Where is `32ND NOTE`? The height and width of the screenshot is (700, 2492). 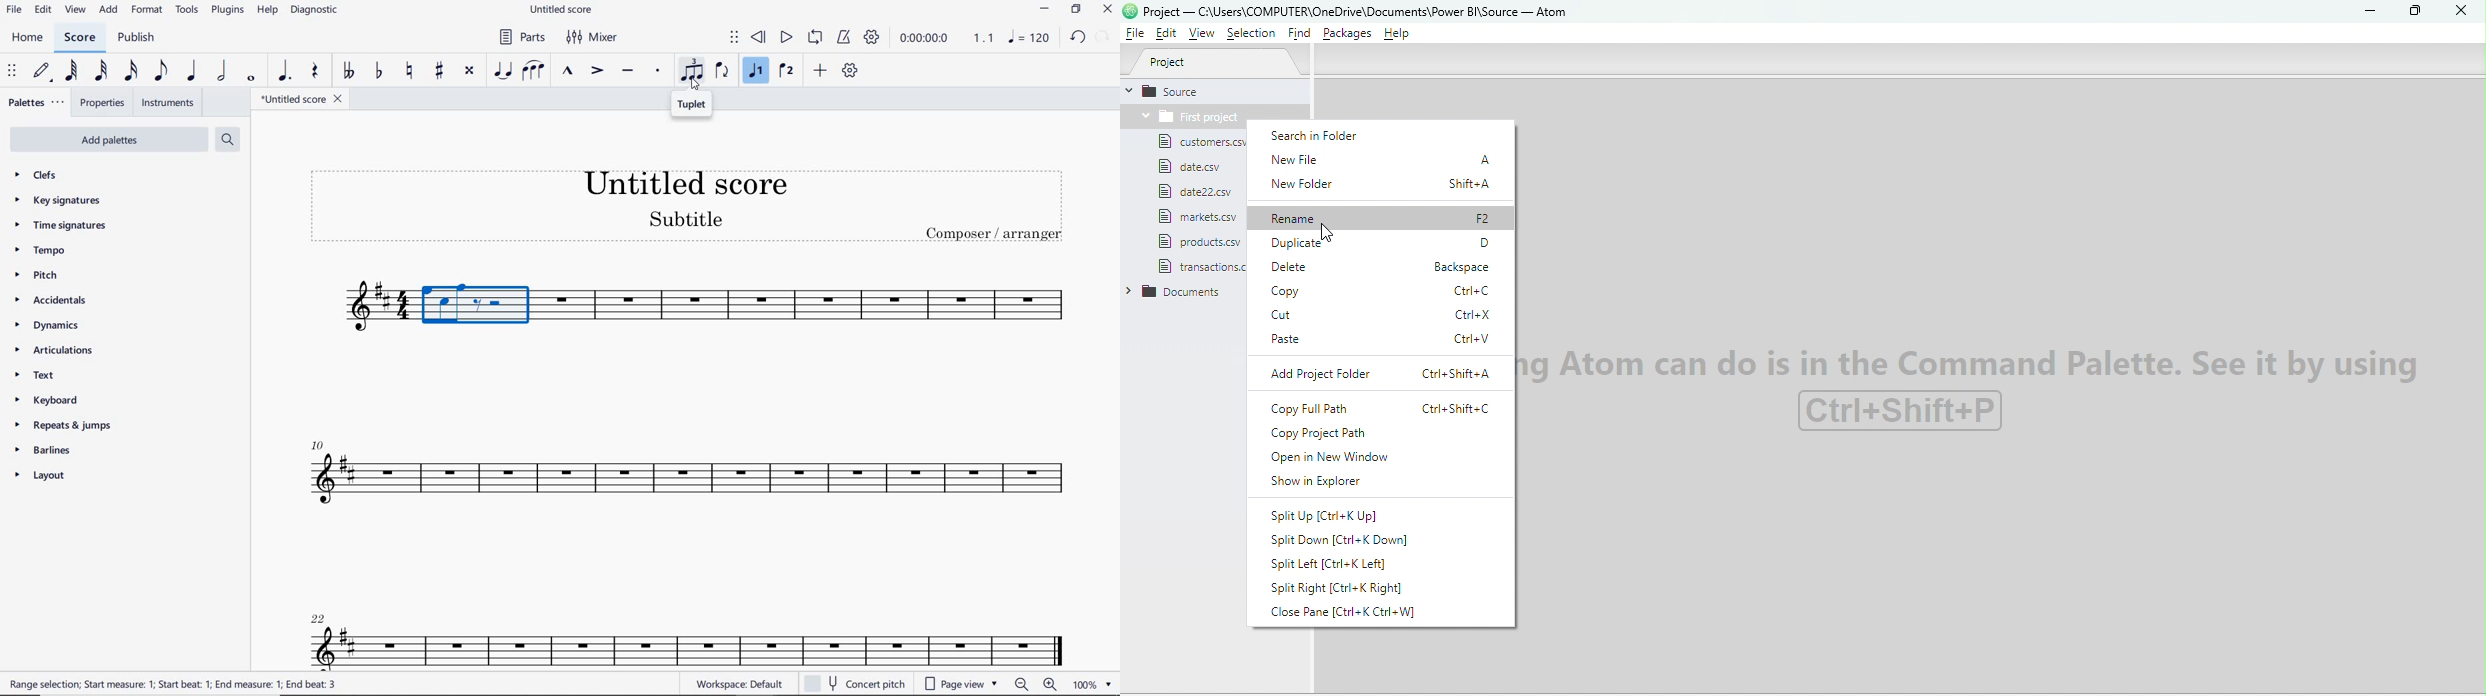
32ND NOTE is located at coordinates (100, 71).